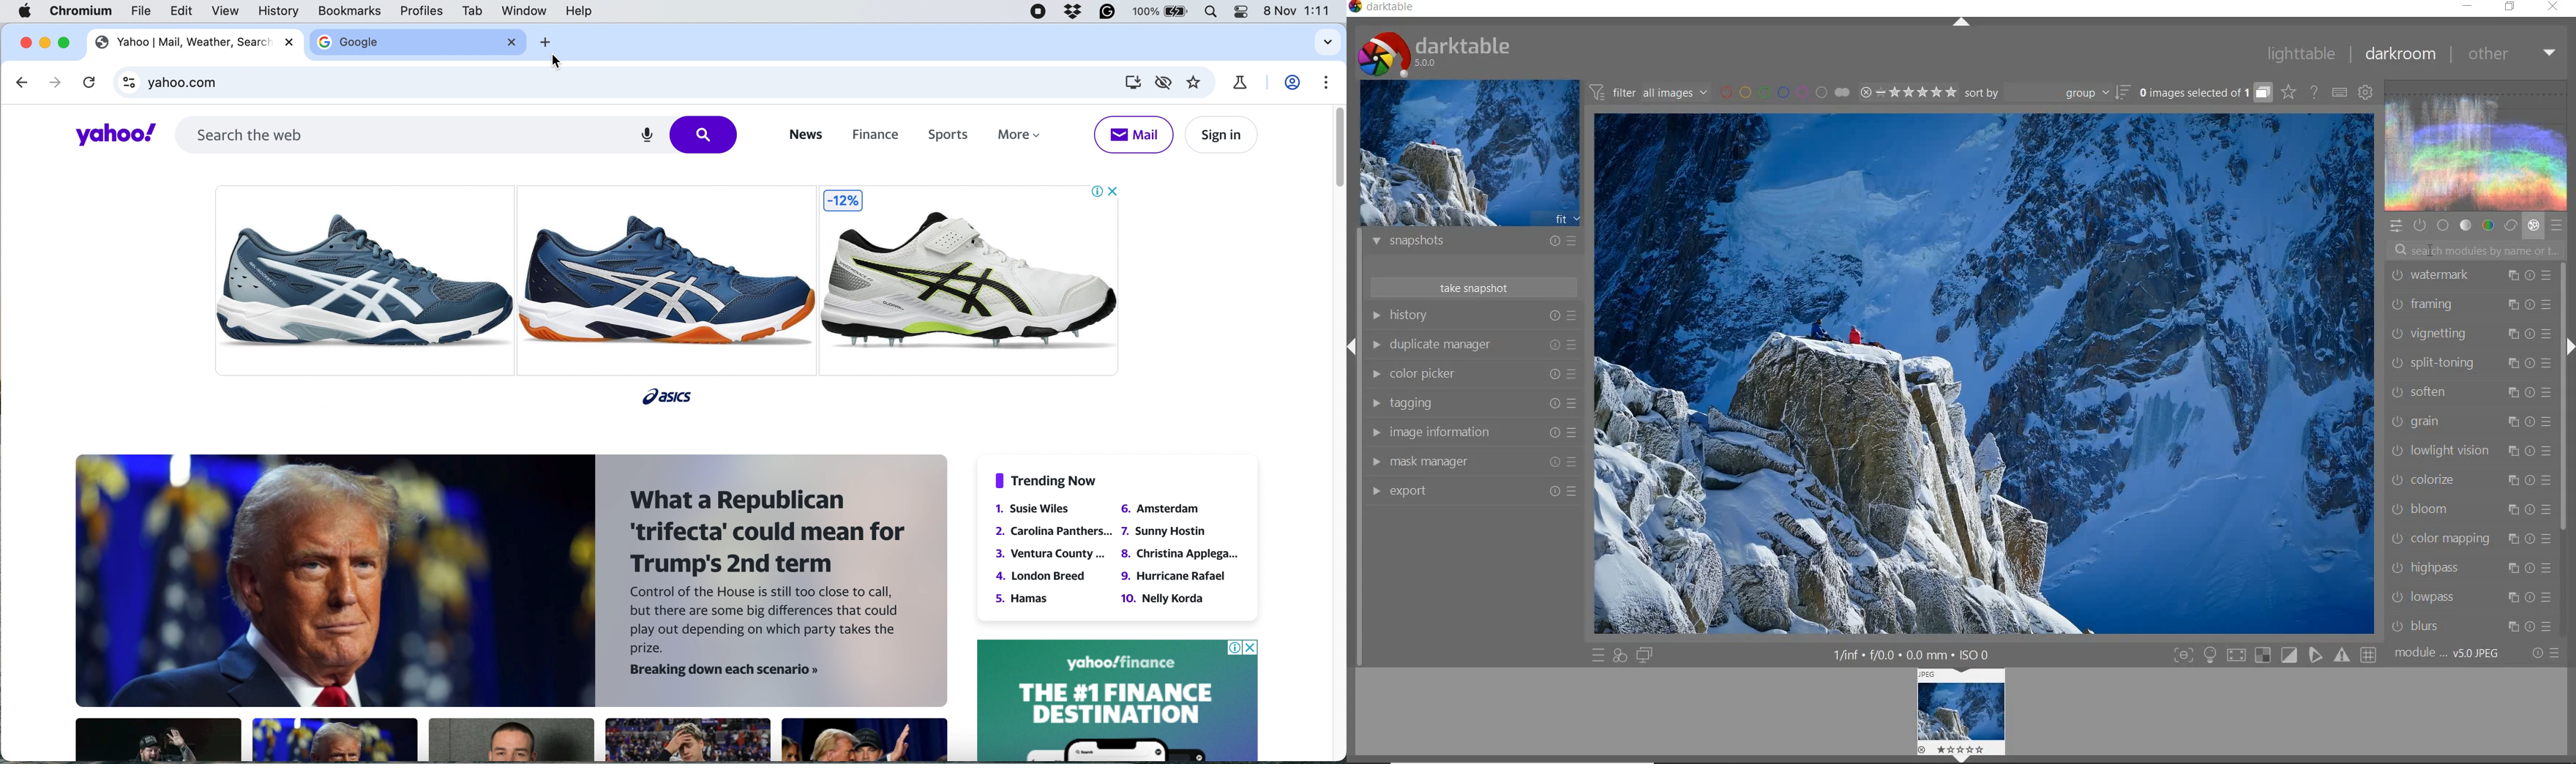 The width and height of the screenshot is (2576, 784). Describe the element at coordinates (130, 85) in the screenshot. I see `view site information` at that location.